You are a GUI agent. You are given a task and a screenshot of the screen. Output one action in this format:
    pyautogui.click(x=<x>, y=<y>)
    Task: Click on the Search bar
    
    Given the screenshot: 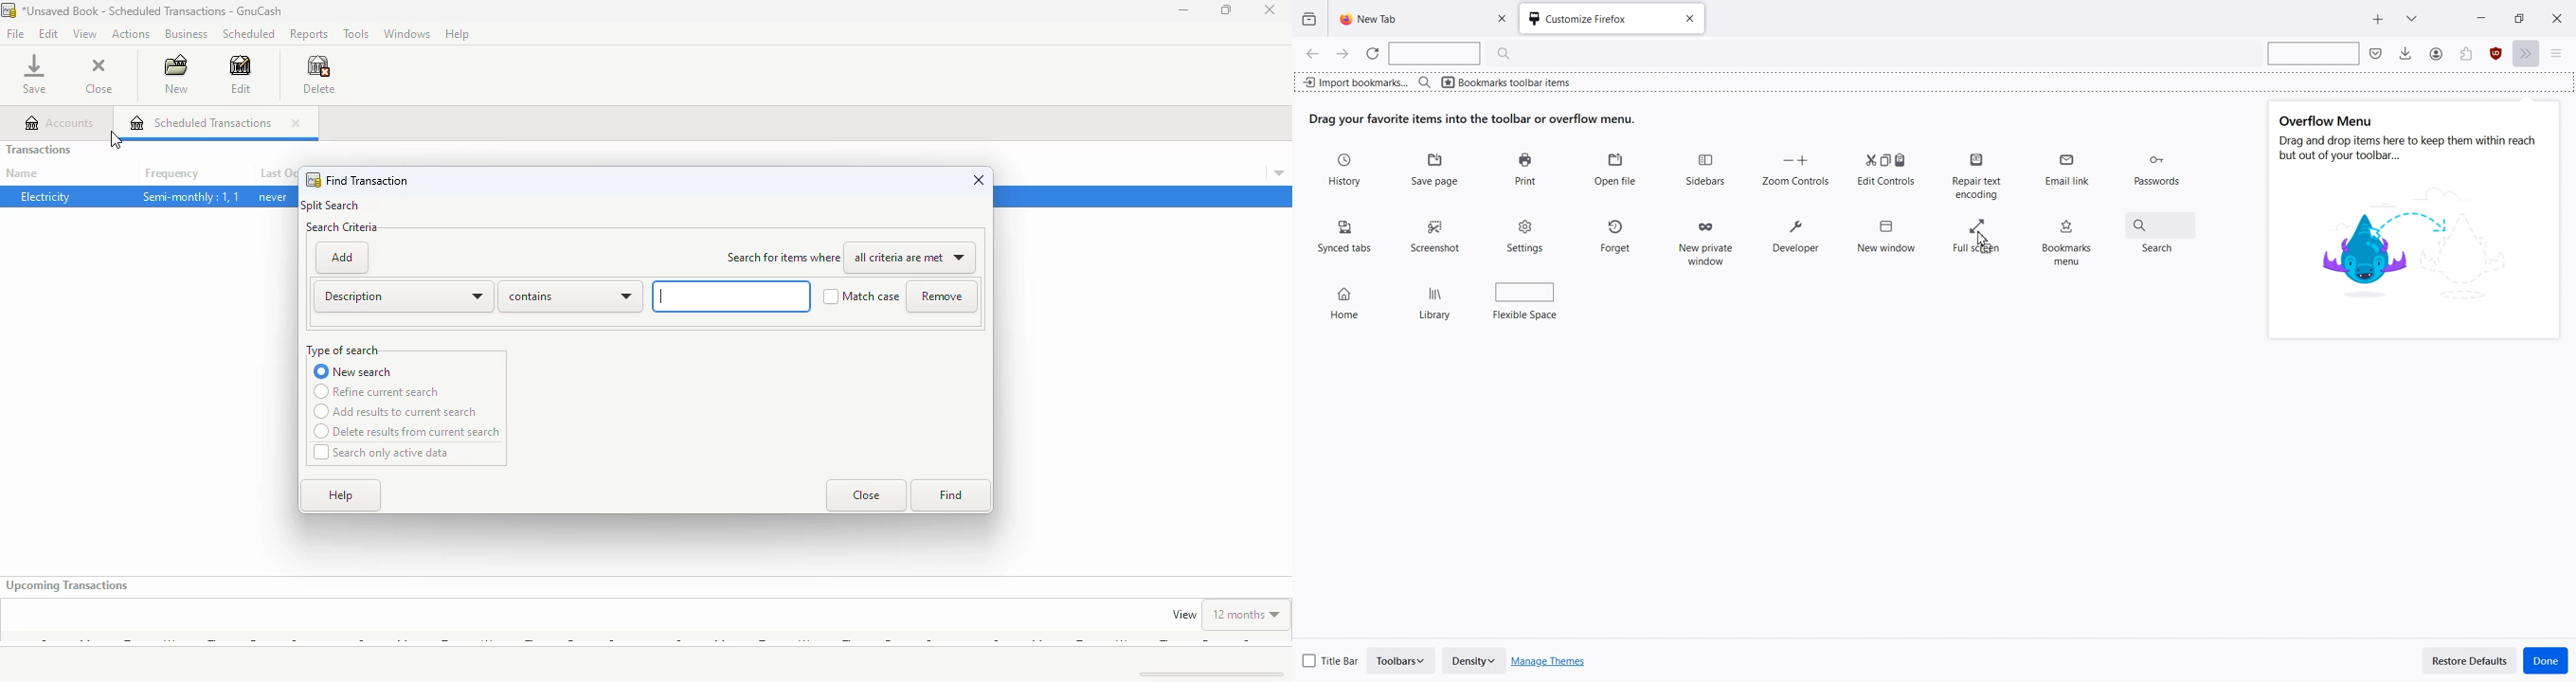 What is the action you would take?
    pyautogui.click(x=2311, y=53)
    